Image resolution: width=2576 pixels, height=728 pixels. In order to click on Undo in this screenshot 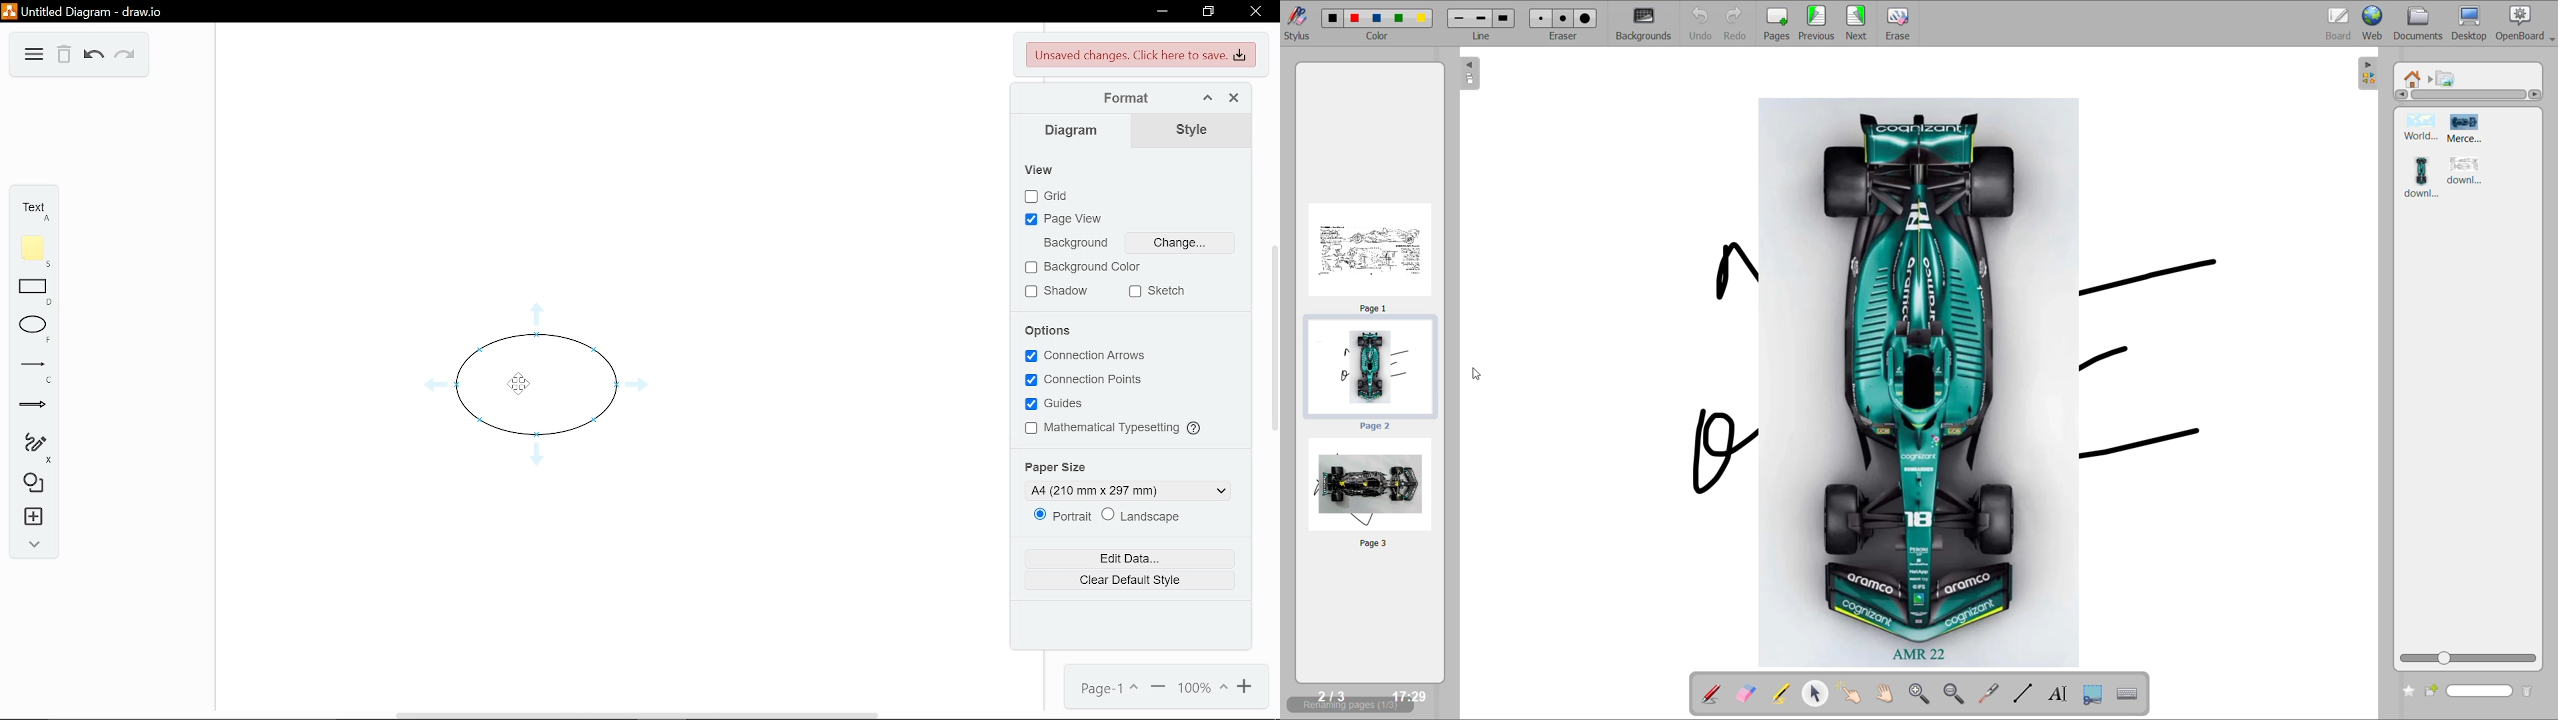, I will do `click(94, 56)`.